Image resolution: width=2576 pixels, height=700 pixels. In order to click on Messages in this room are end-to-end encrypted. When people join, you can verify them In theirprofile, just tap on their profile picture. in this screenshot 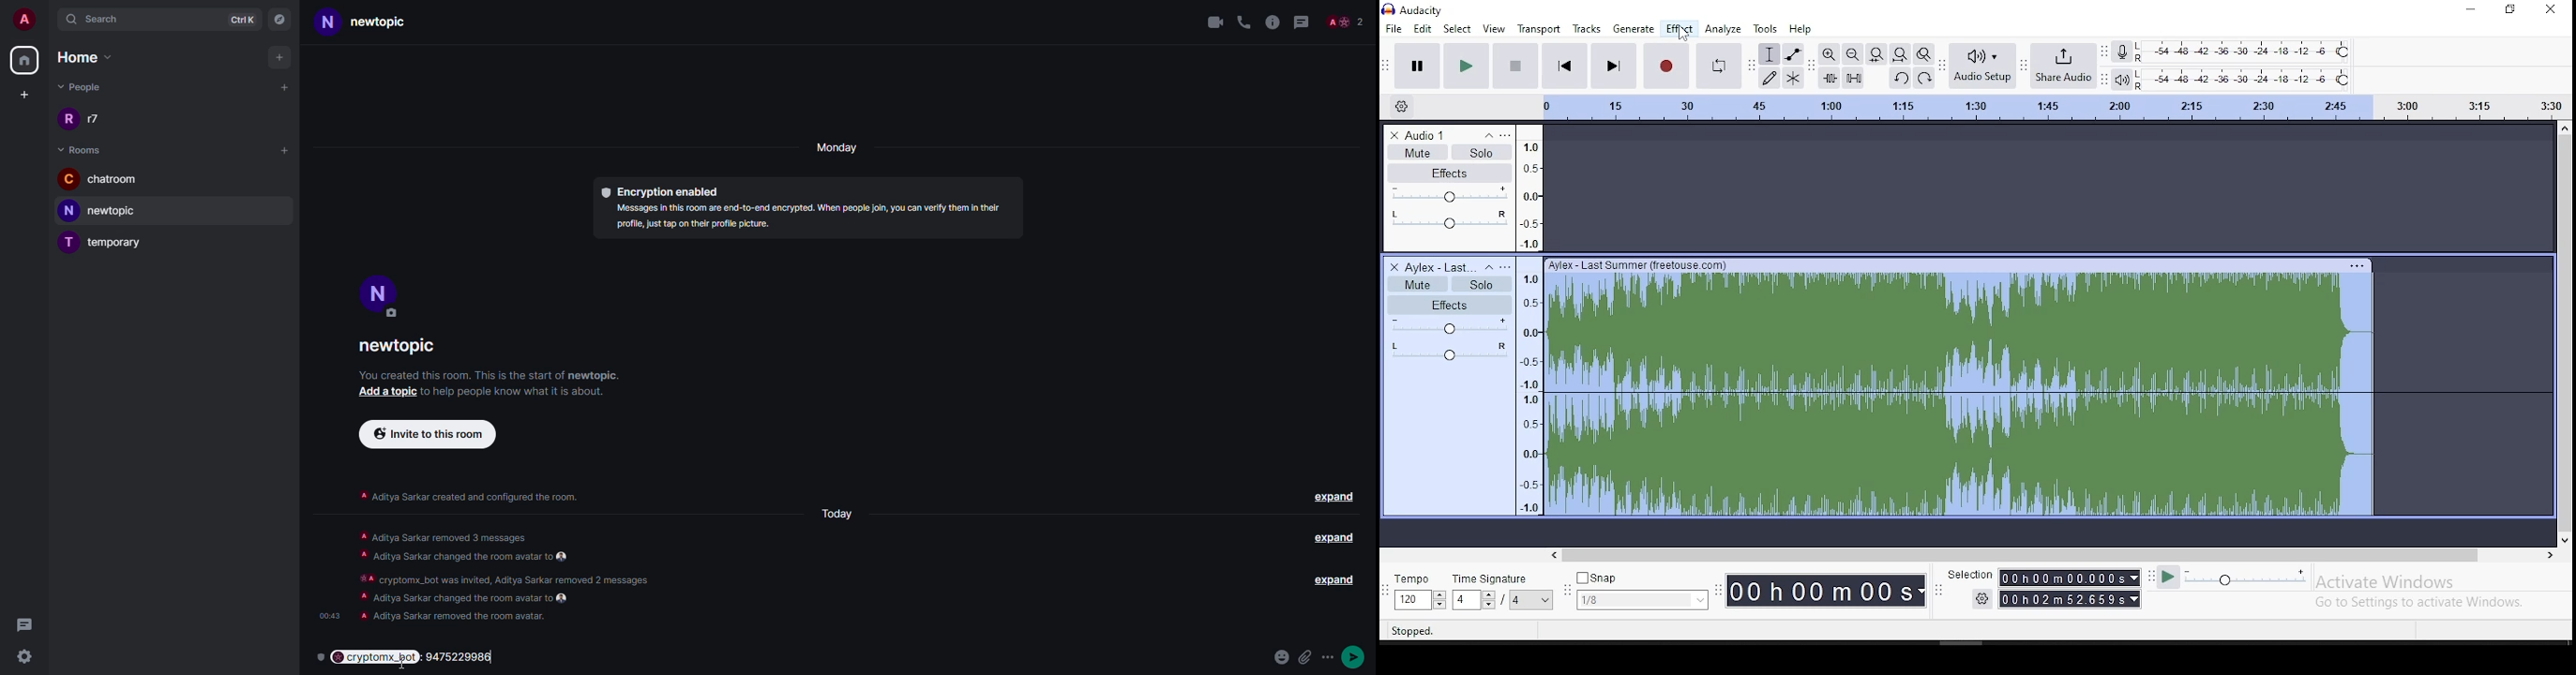, I will do `click(801, 219)`.